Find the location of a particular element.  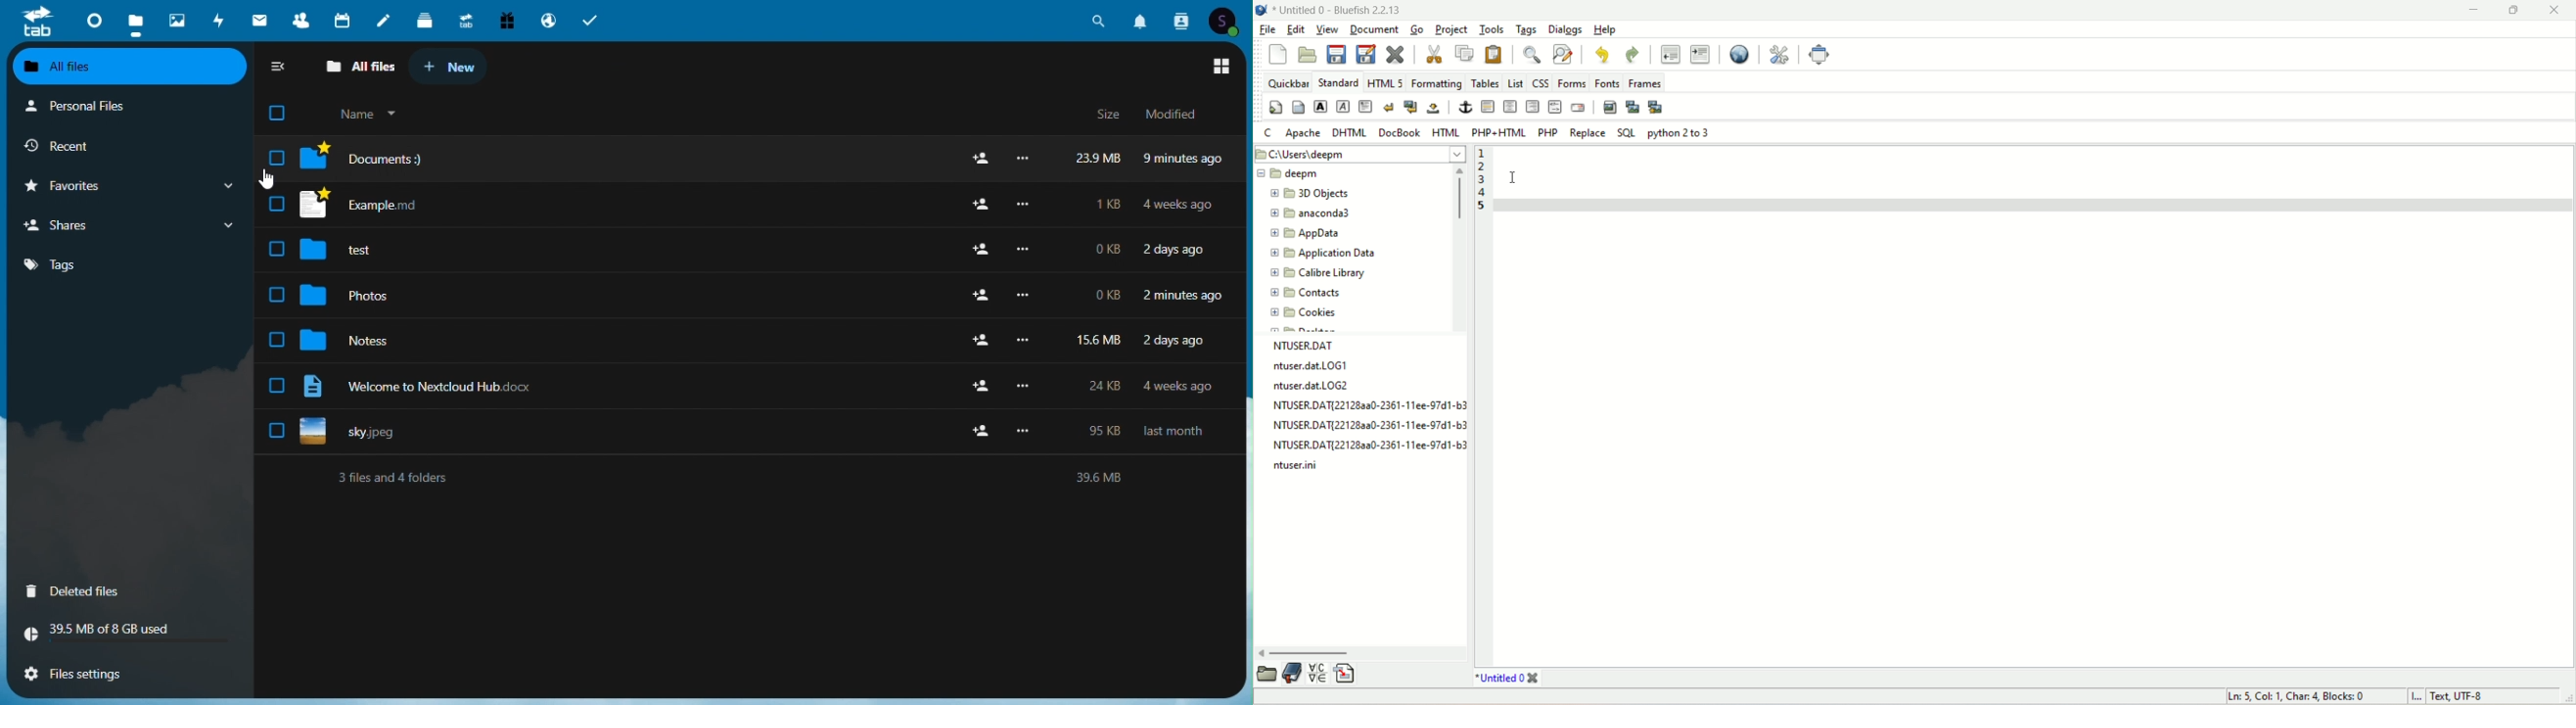

search is located at coordinates (1099, 19).